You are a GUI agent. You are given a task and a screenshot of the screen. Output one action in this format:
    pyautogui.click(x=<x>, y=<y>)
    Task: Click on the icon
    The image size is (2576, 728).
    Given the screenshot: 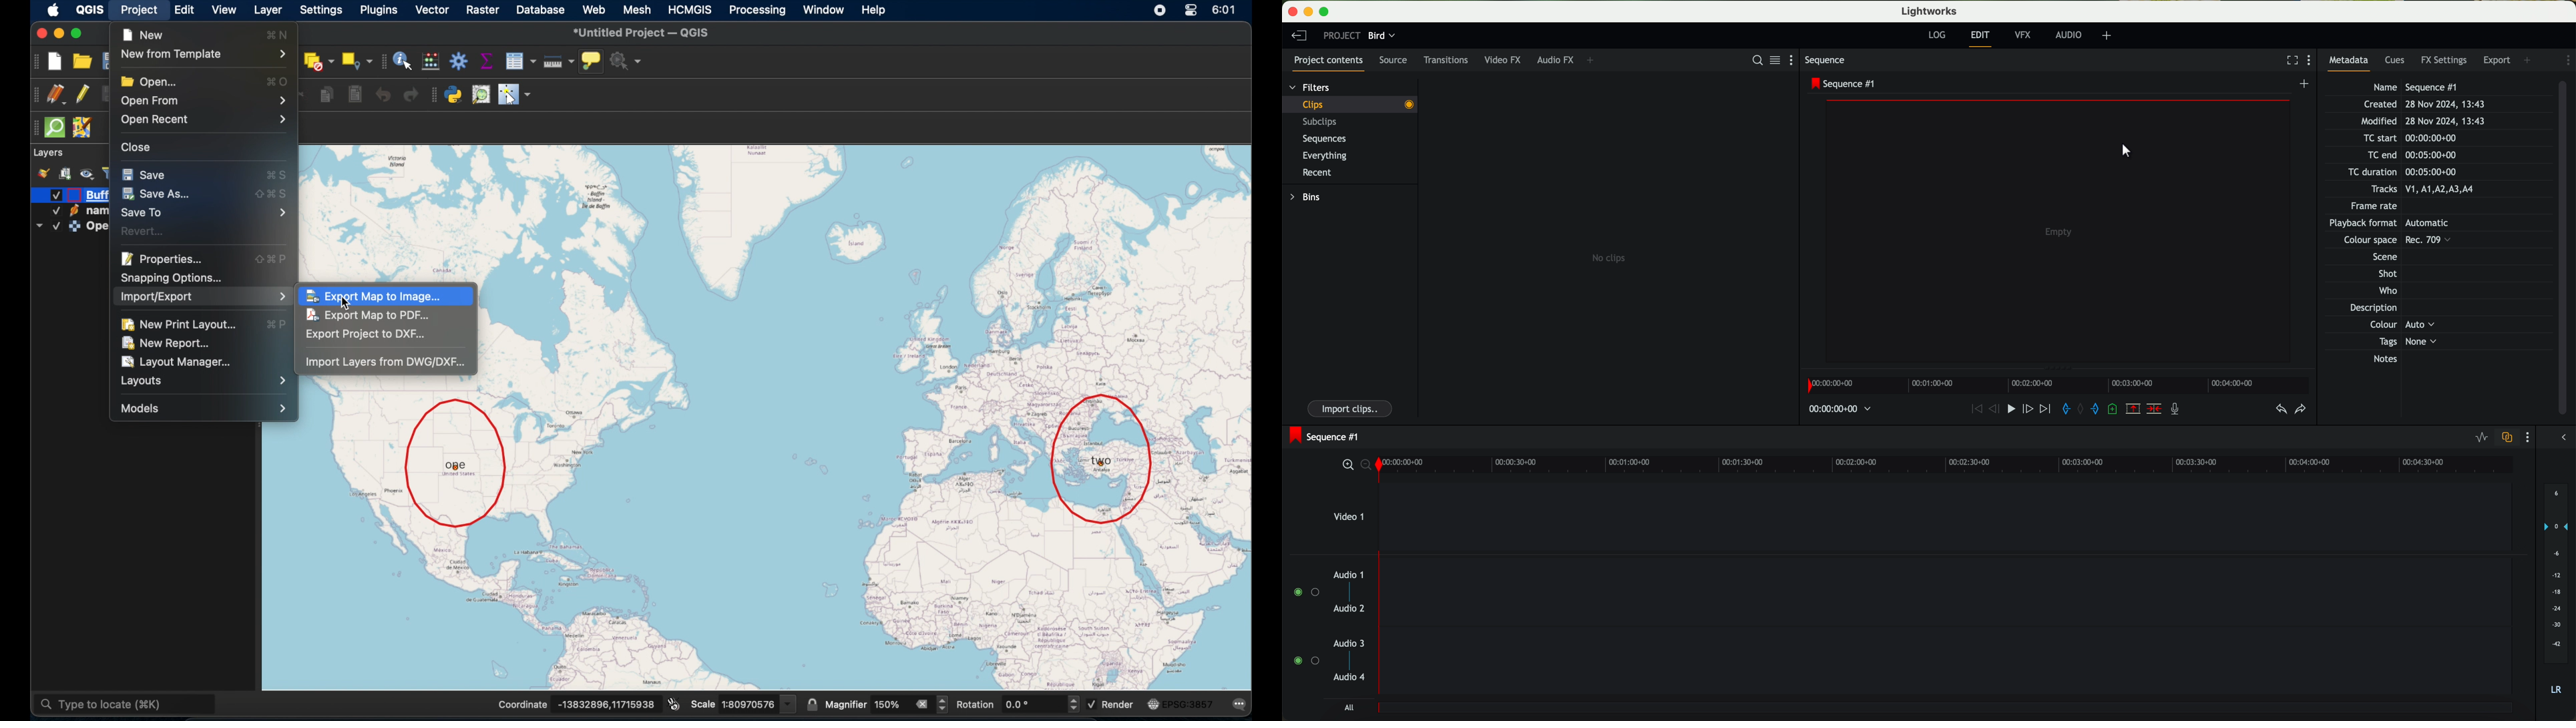 What is the action you would take?
    pyautogui.click(x=1153, y=702)
    